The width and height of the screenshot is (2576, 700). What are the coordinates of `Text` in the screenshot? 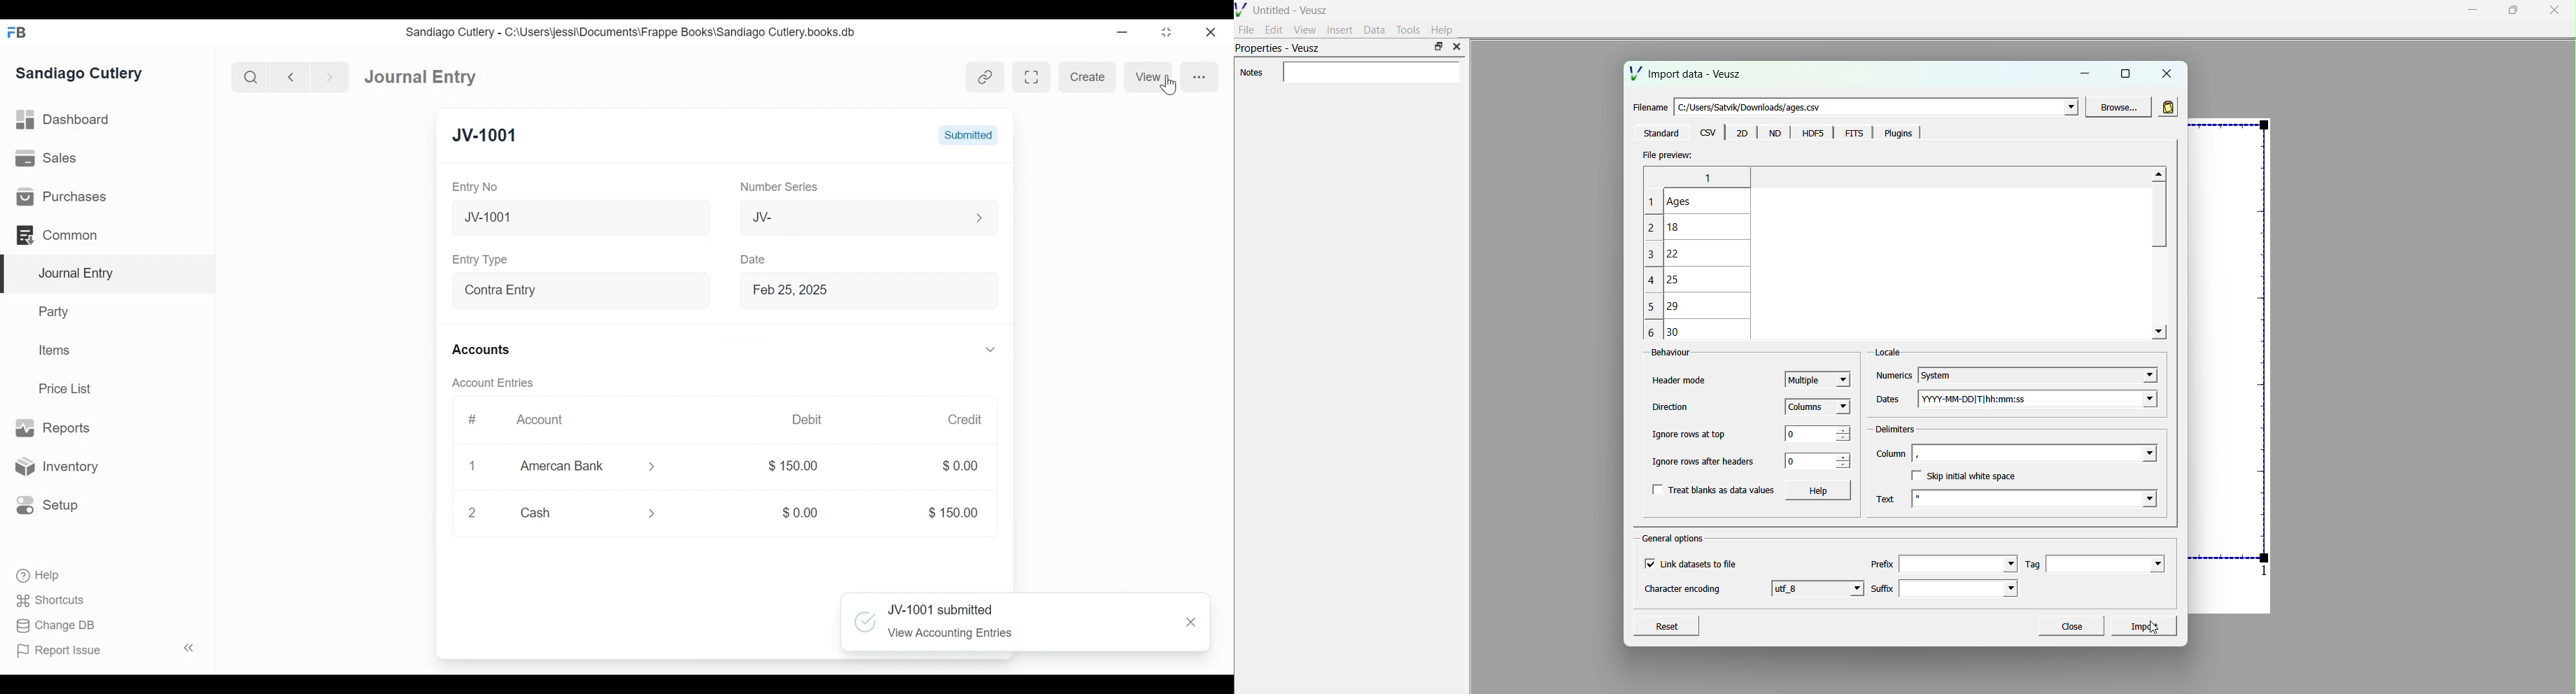 It's located at (1885, 500).